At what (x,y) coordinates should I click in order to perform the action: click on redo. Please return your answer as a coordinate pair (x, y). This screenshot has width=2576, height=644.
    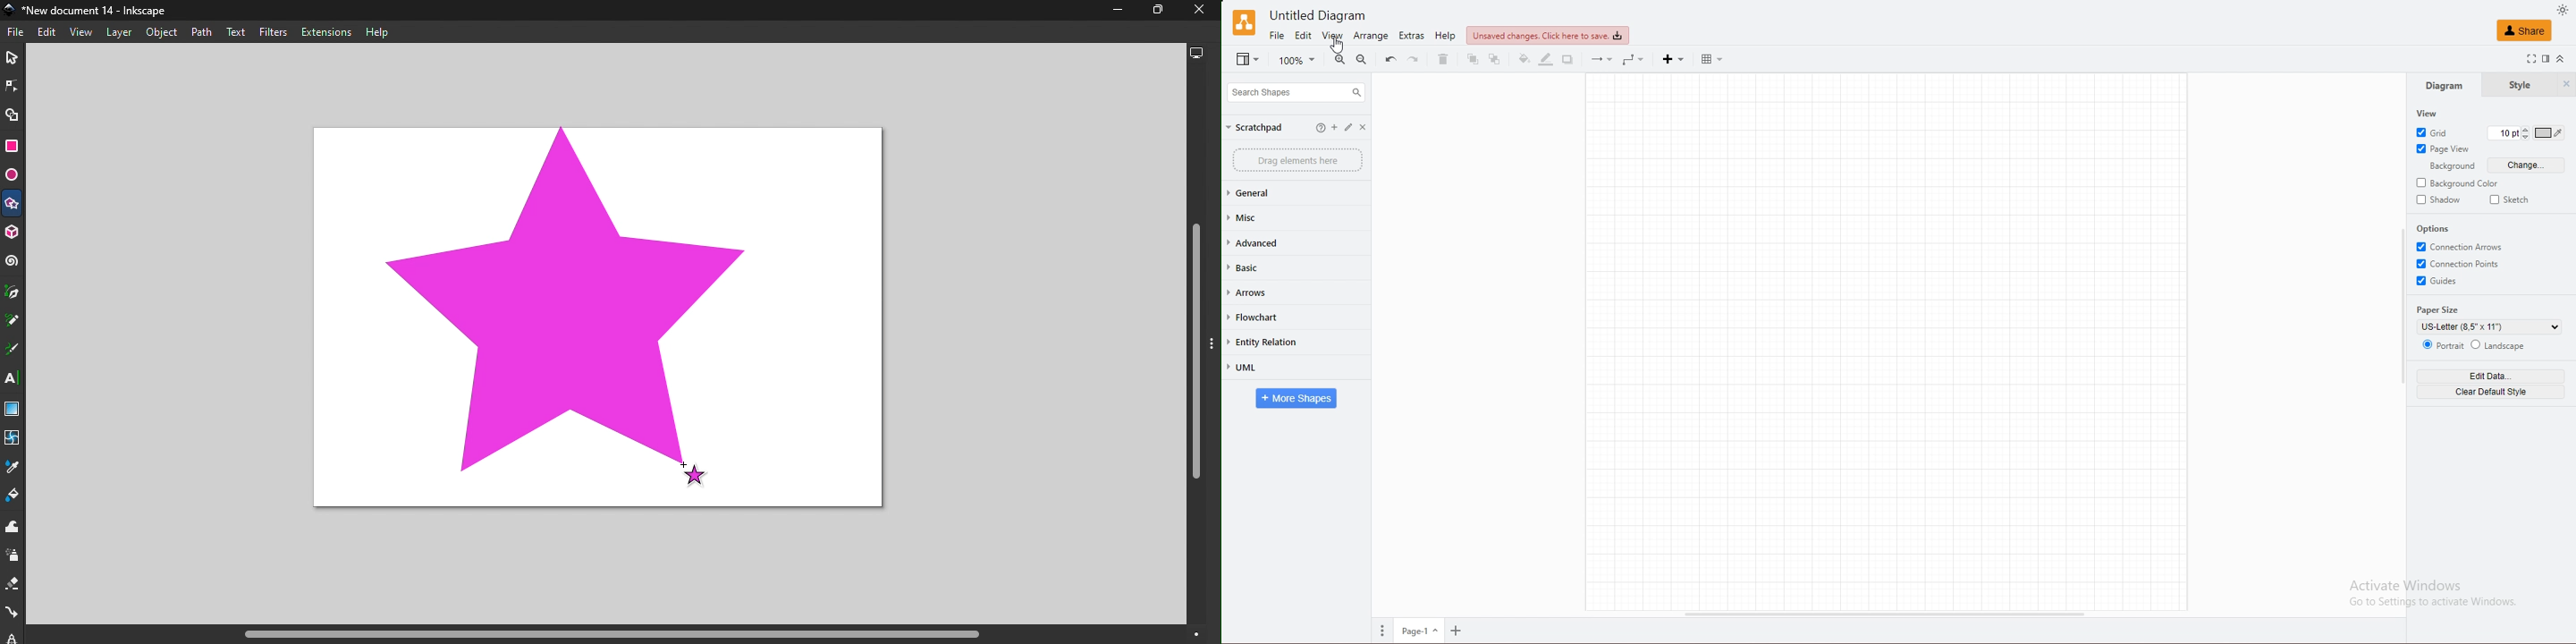
    Looking at the image, I should click on (1414, 60).